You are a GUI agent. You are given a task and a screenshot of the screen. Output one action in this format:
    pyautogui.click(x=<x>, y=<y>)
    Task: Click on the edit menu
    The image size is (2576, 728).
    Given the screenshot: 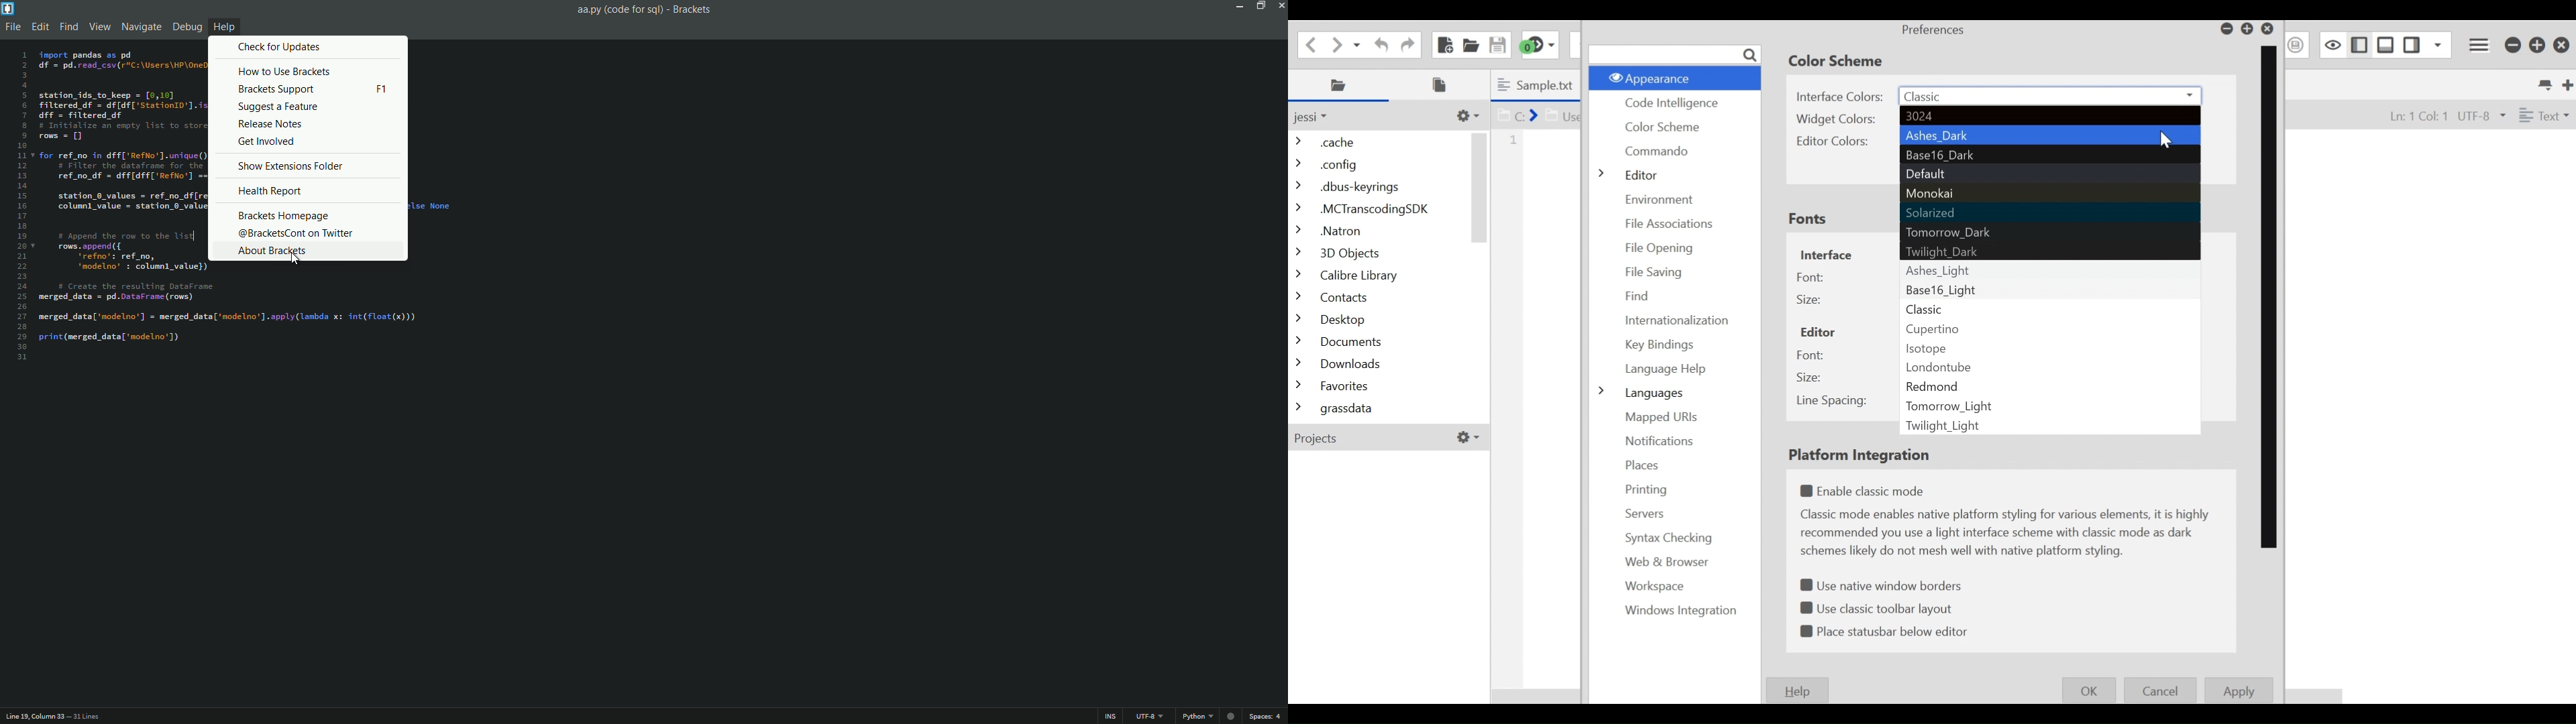 What is the action you would take?
    pyautogui.click(x=40, y=26)
    